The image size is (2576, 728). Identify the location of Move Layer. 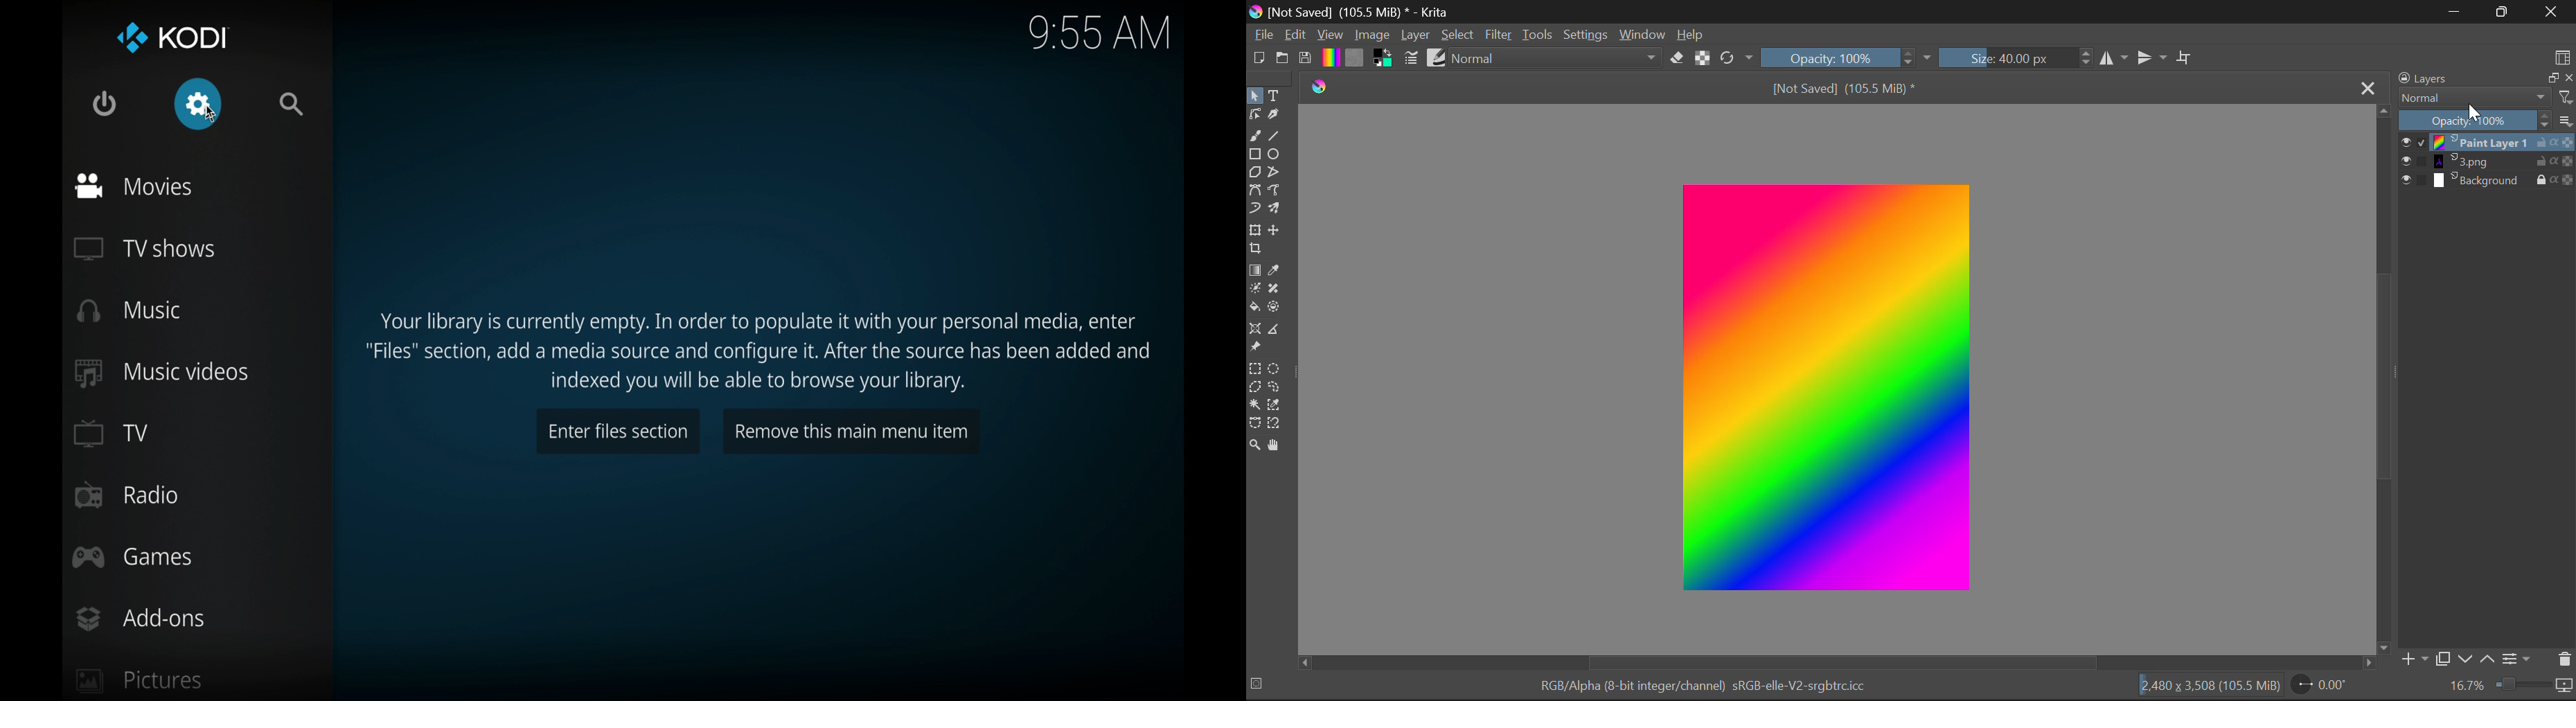
(1277, 227).